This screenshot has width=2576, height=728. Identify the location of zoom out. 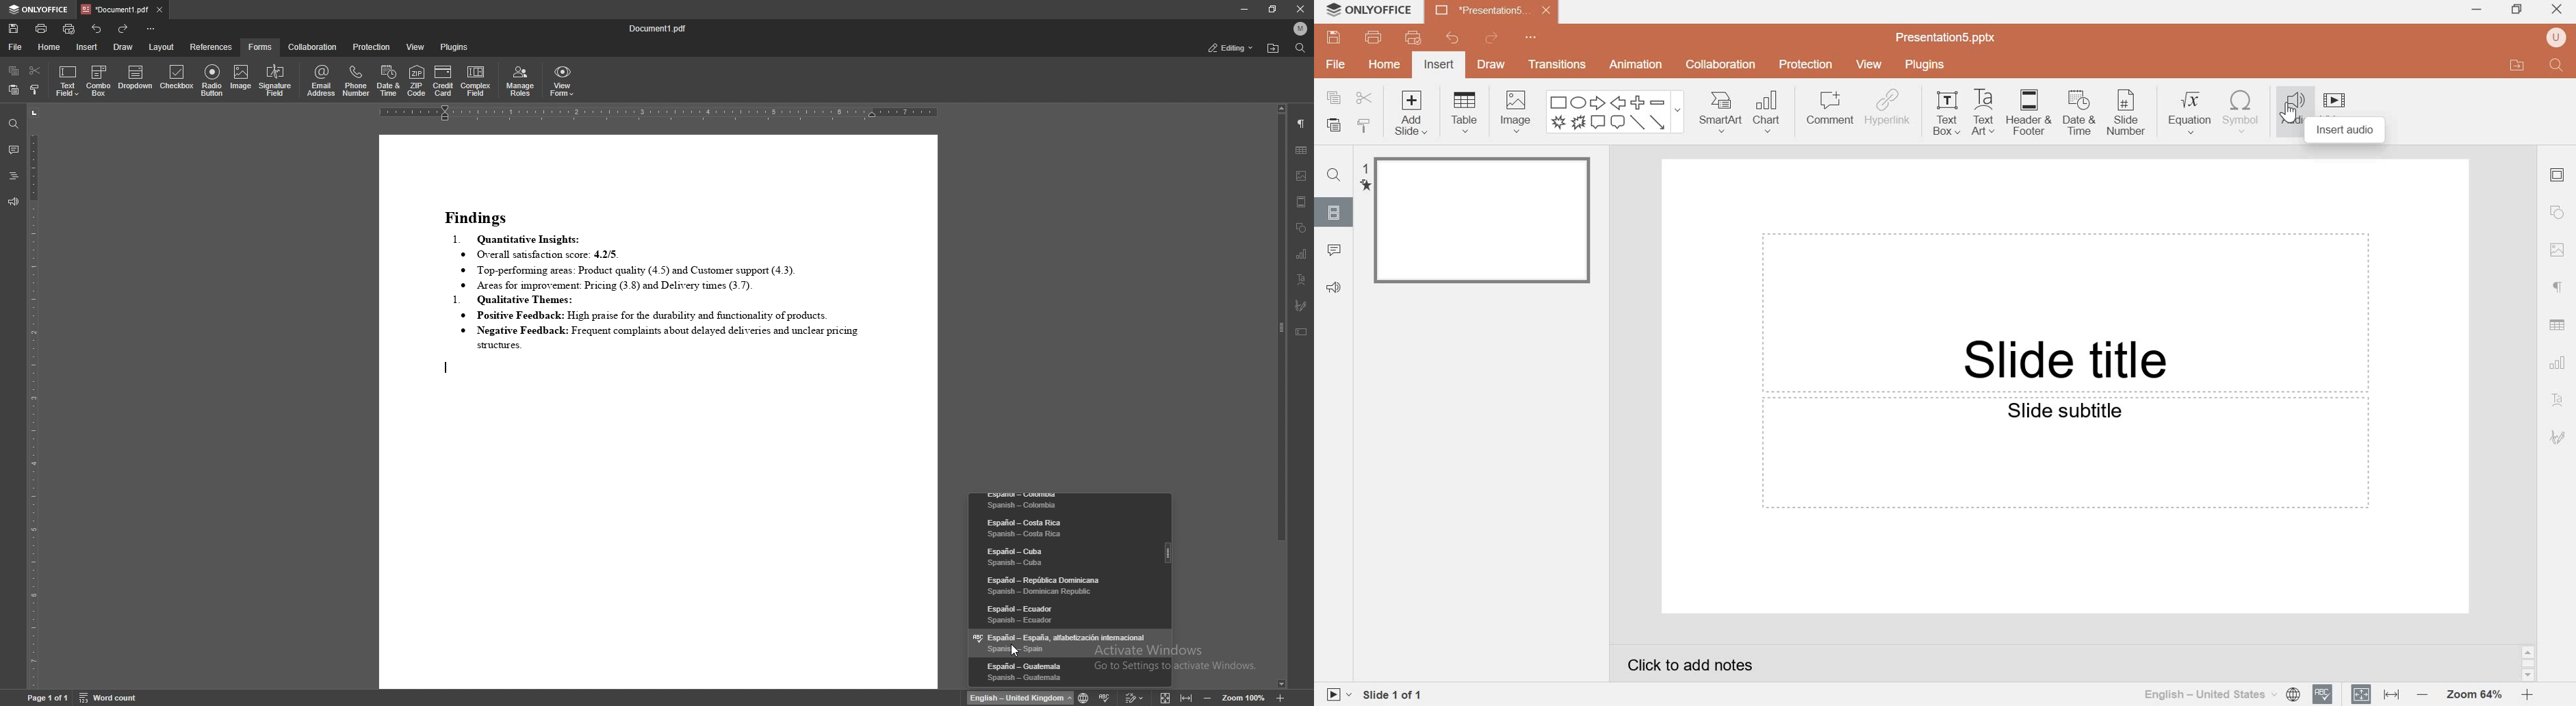
(2421, 694).